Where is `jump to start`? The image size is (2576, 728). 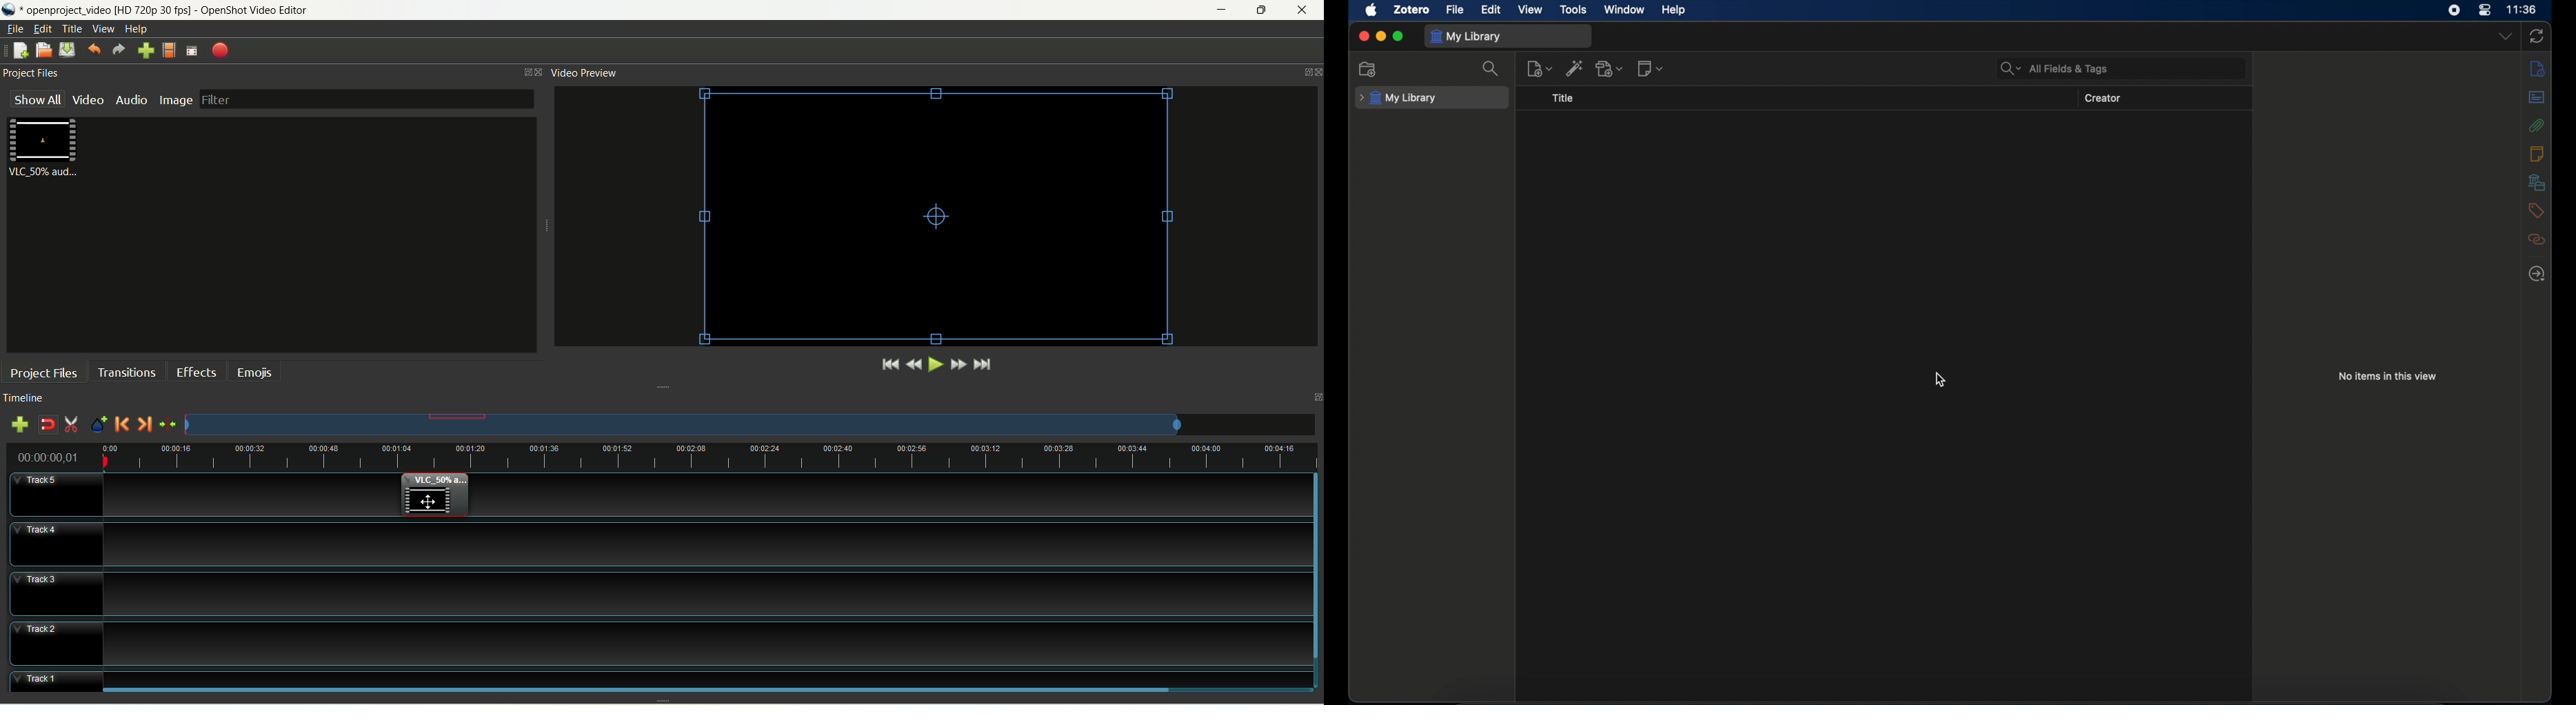
jump to start is located at coordinates (889, 365).